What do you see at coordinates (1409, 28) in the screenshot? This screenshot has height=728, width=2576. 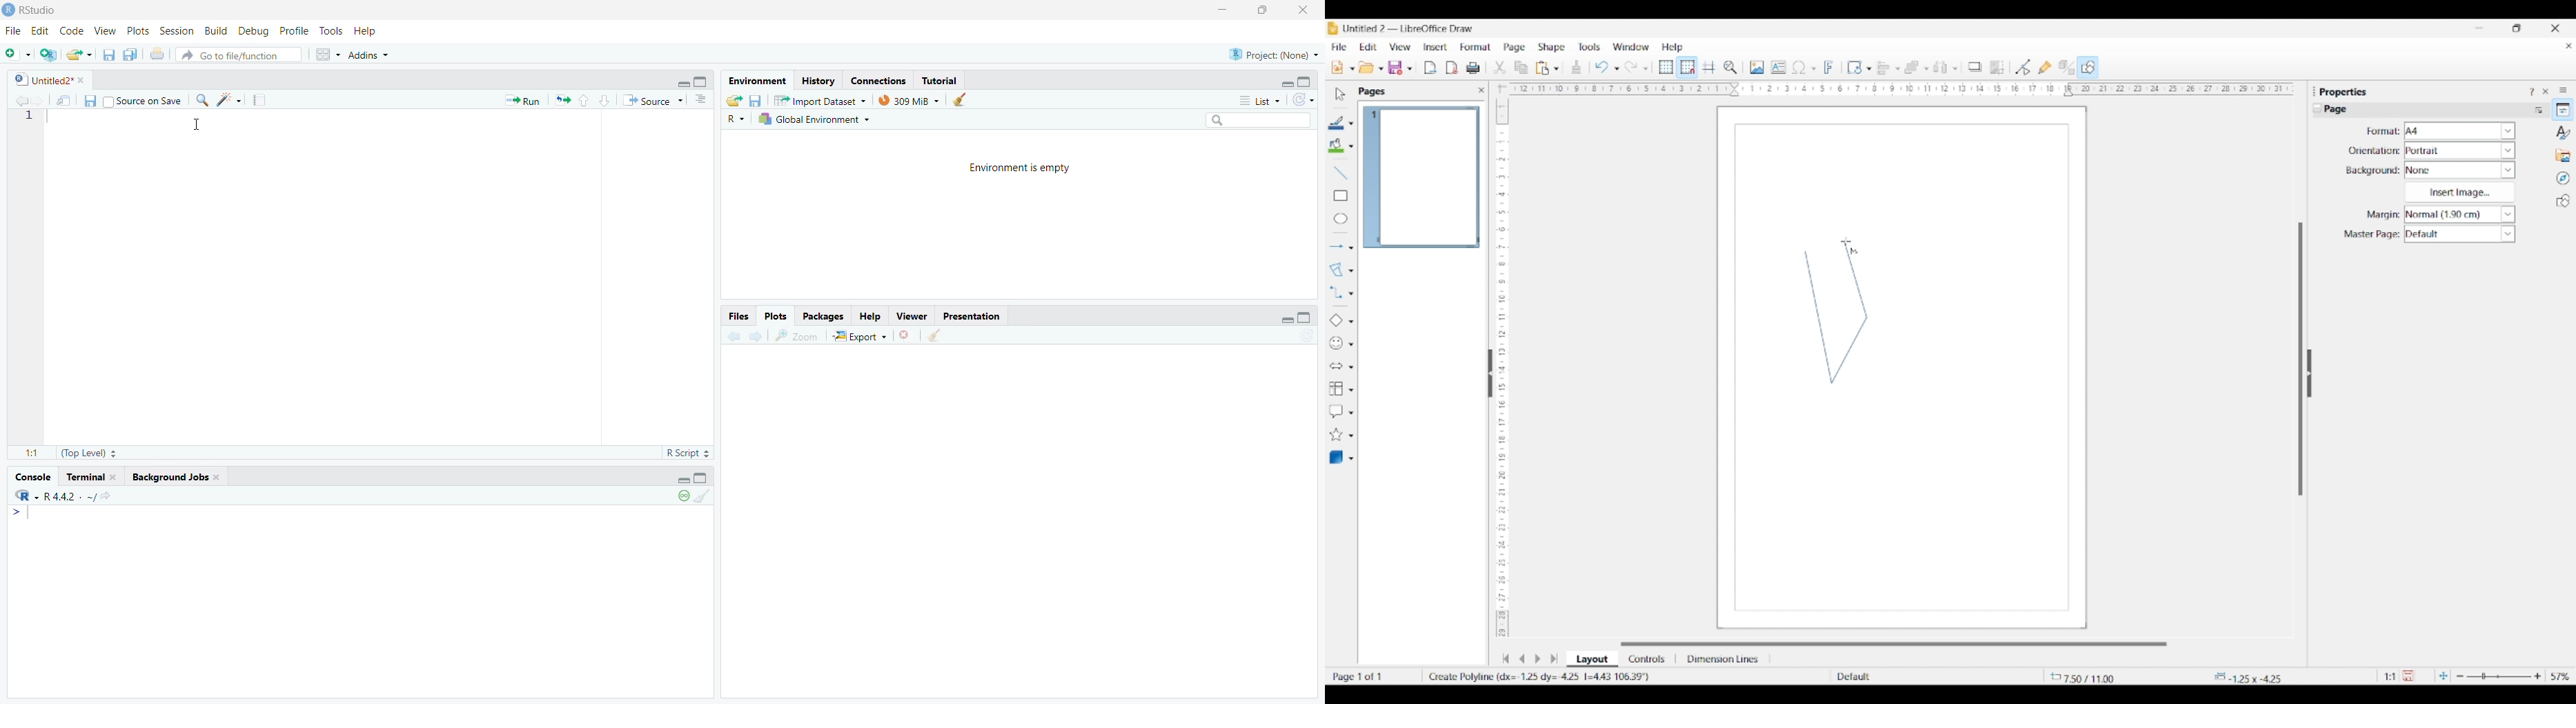 I see `Project and software name` at bounding box center [1409, 28].